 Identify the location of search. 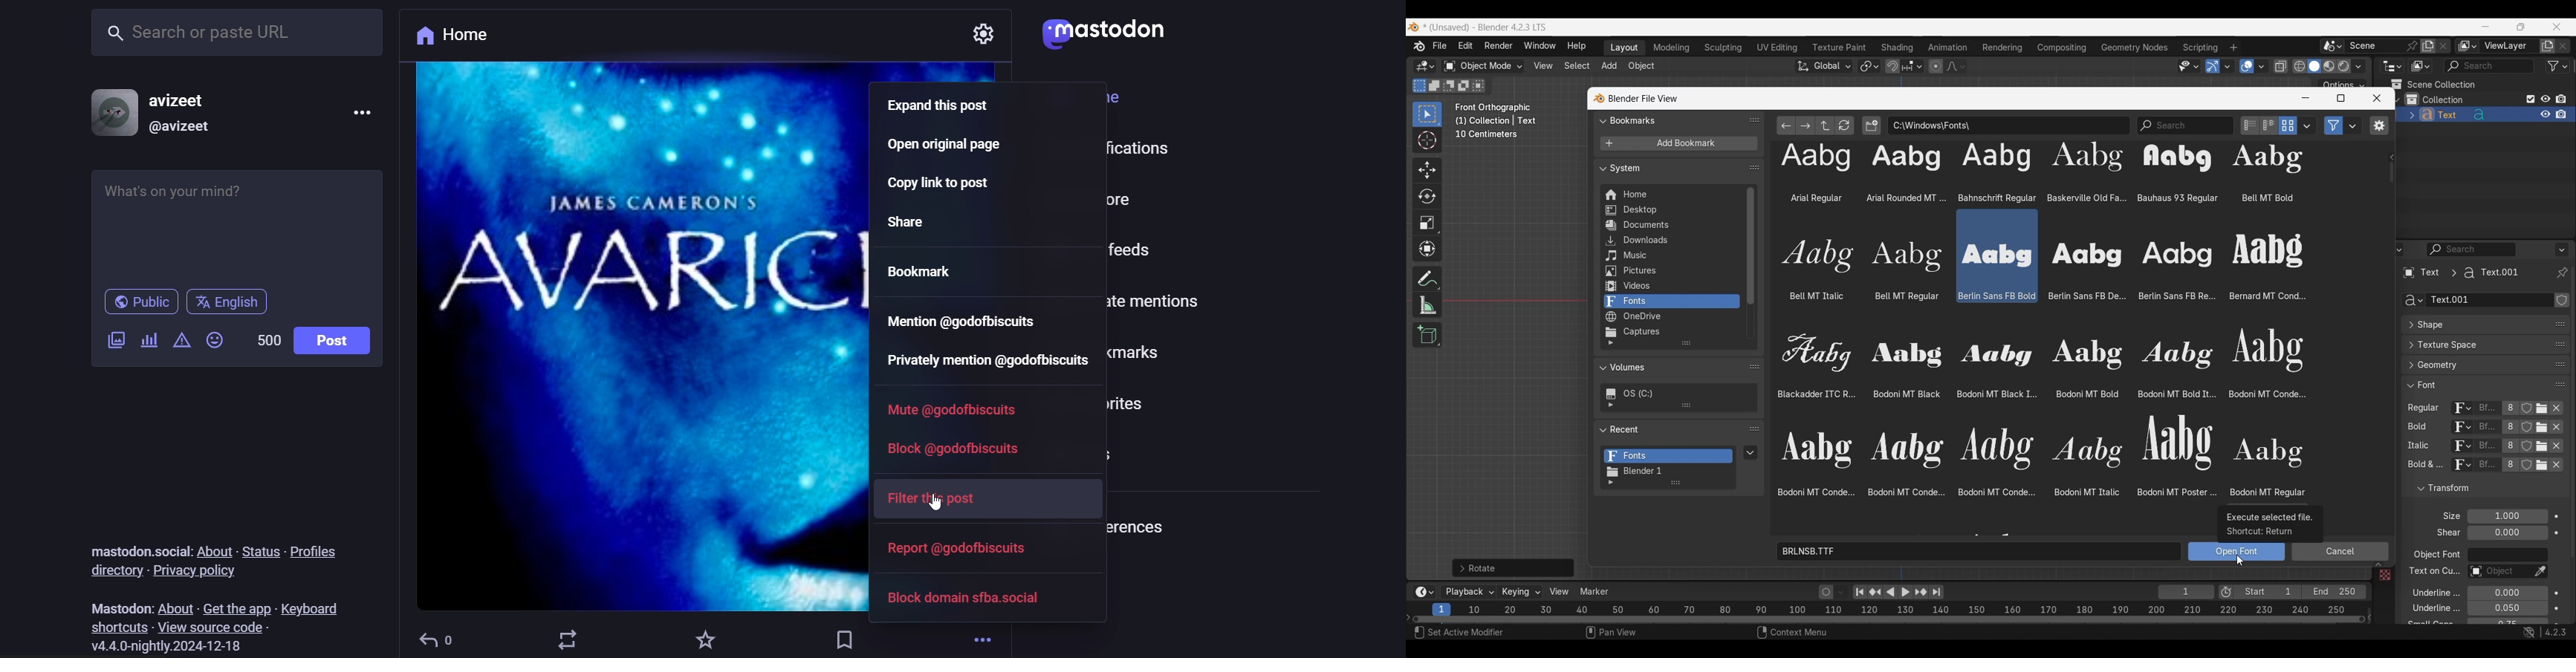
(233, 36).